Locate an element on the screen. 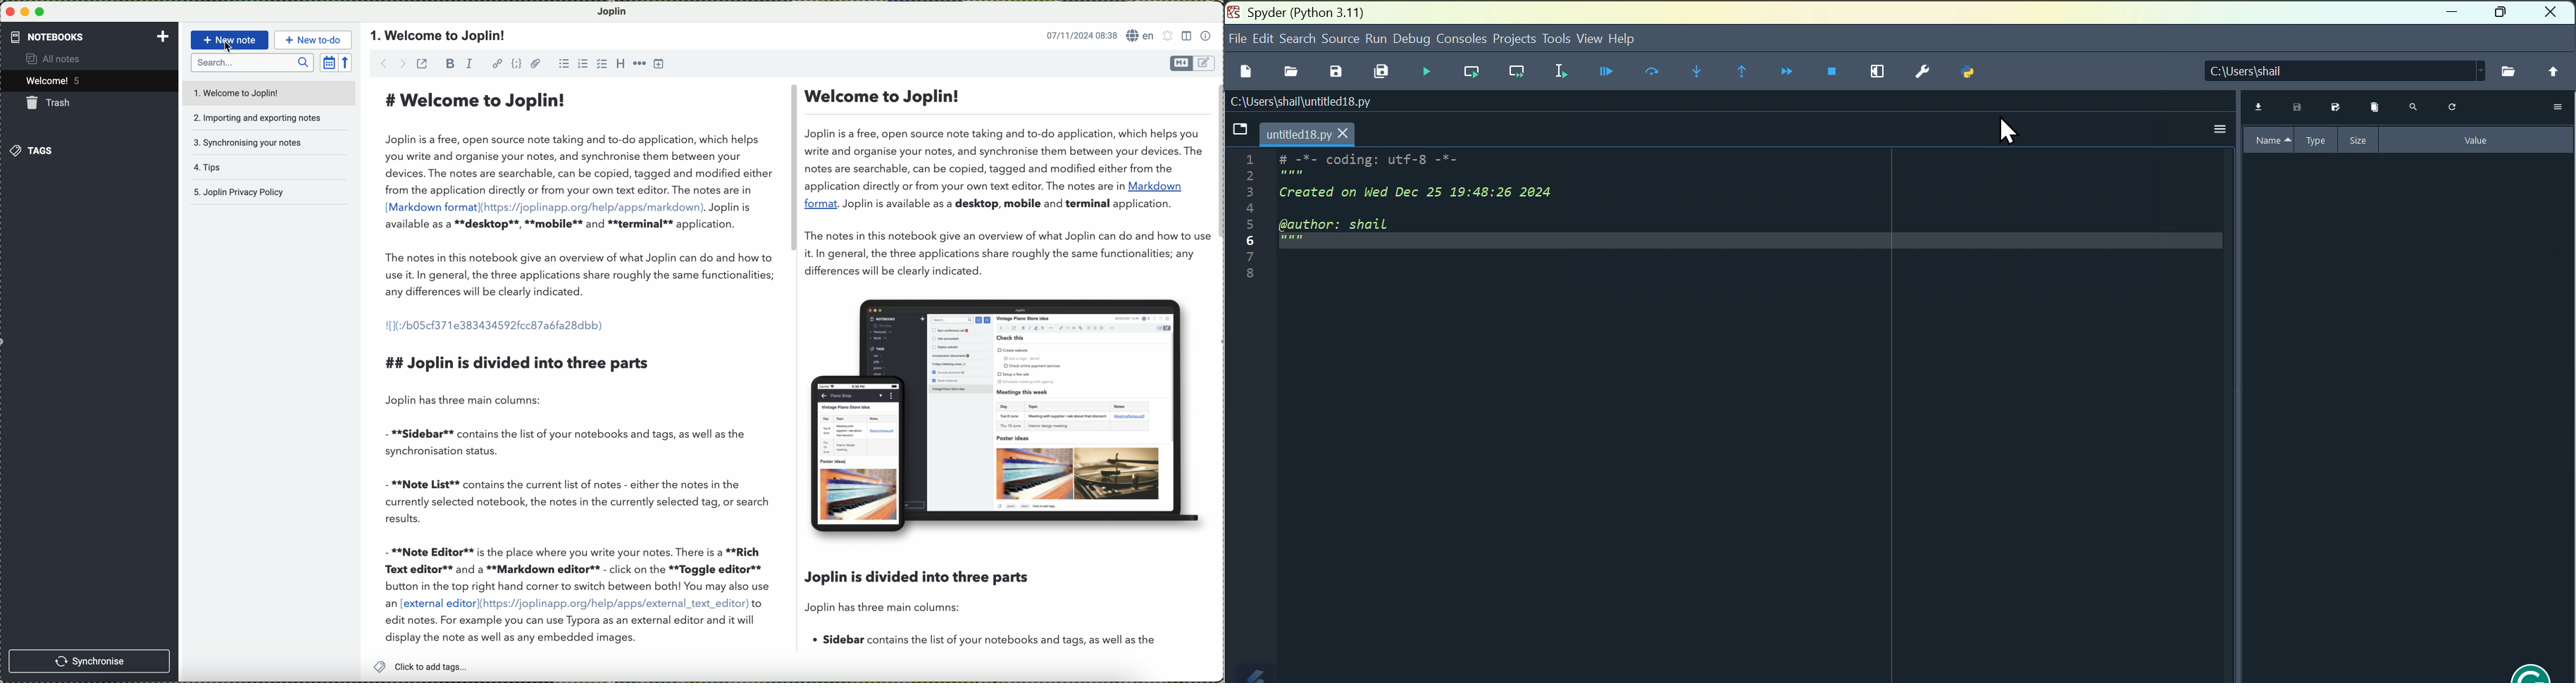  hyperlink is located at coordinates (497, 63).